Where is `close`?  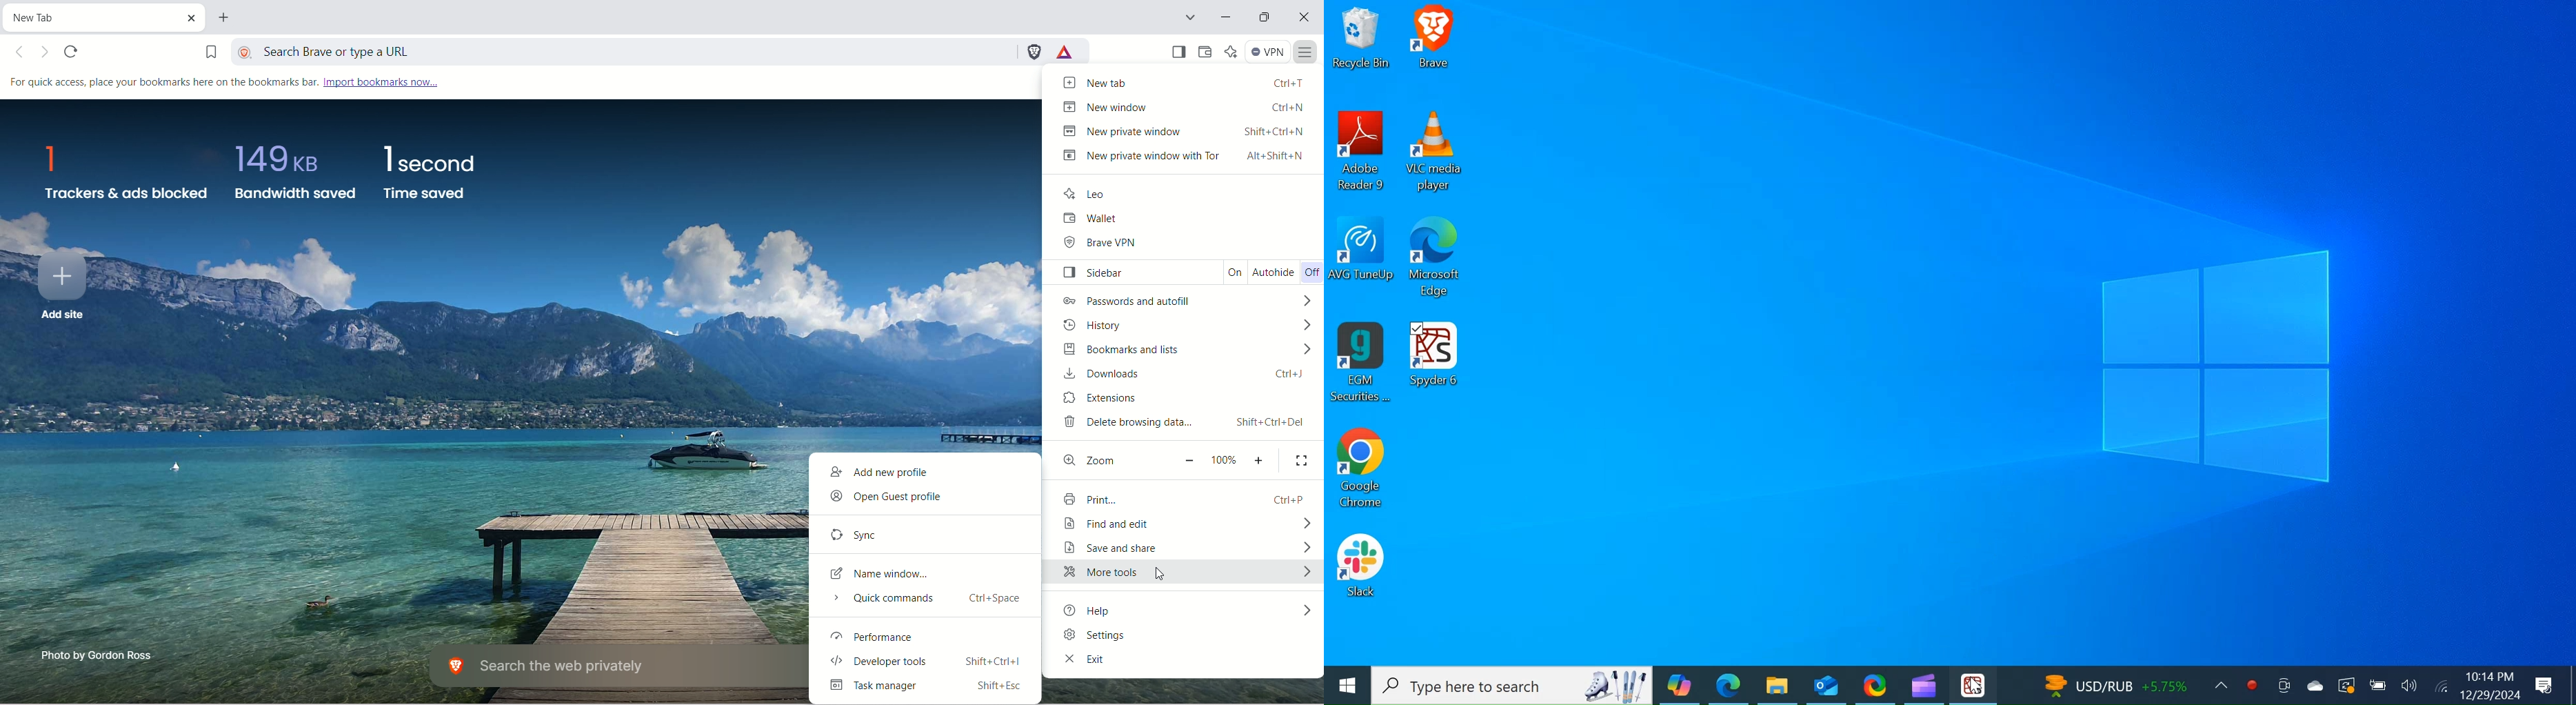 close is located at coordinates (1303, 17).